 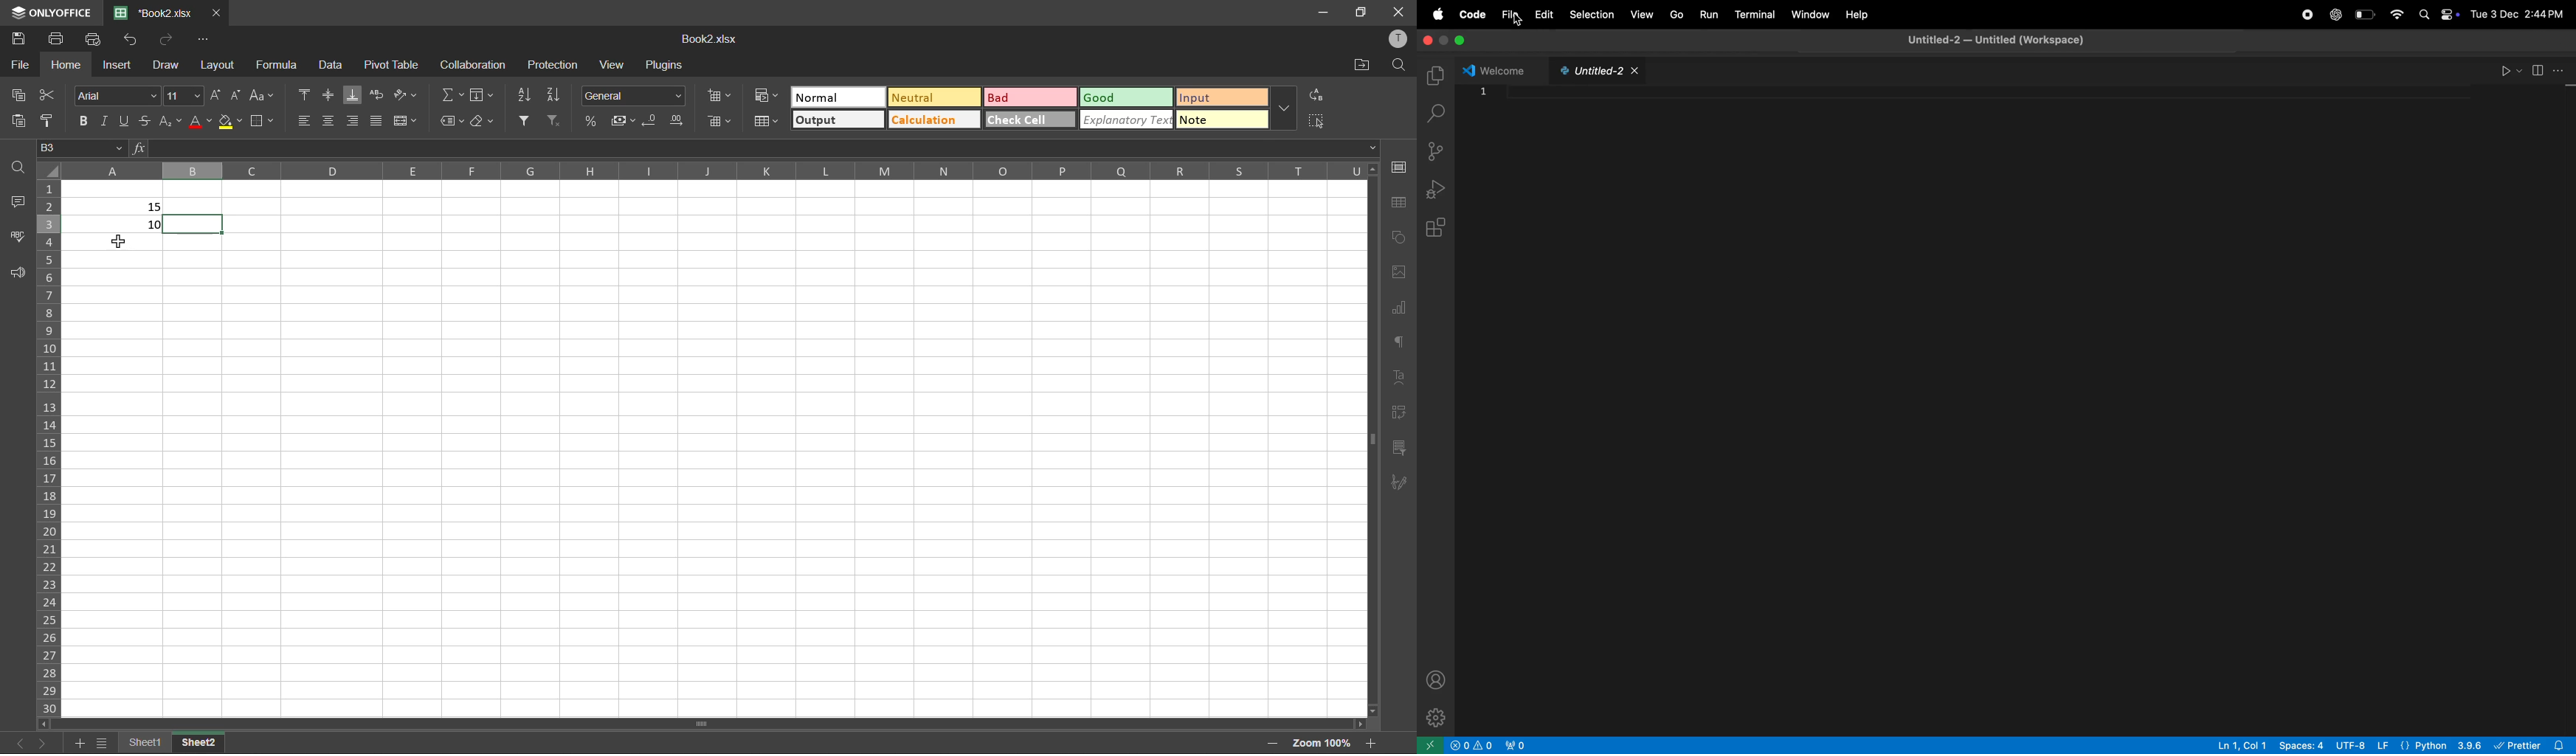 What do you see at coordinates (718, 120) in the screenshot?
I see `delete cells` at bounding box center [718, 120].